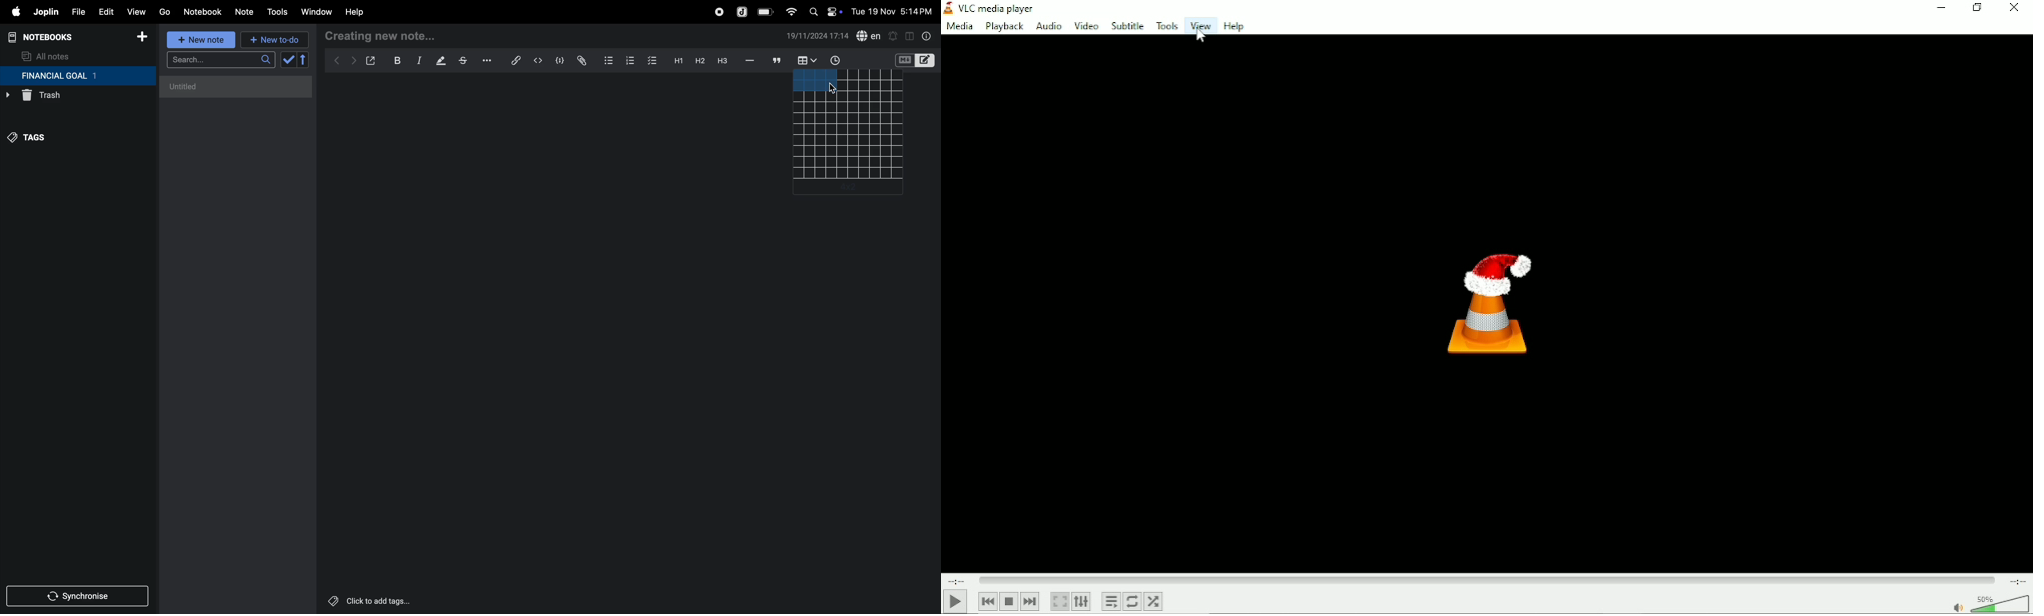 Image resolution: width=2044 pixels, height=616 pixels. Describe the element at coordinates (789, 12) in the screenshot. I see `wifi` at that location.